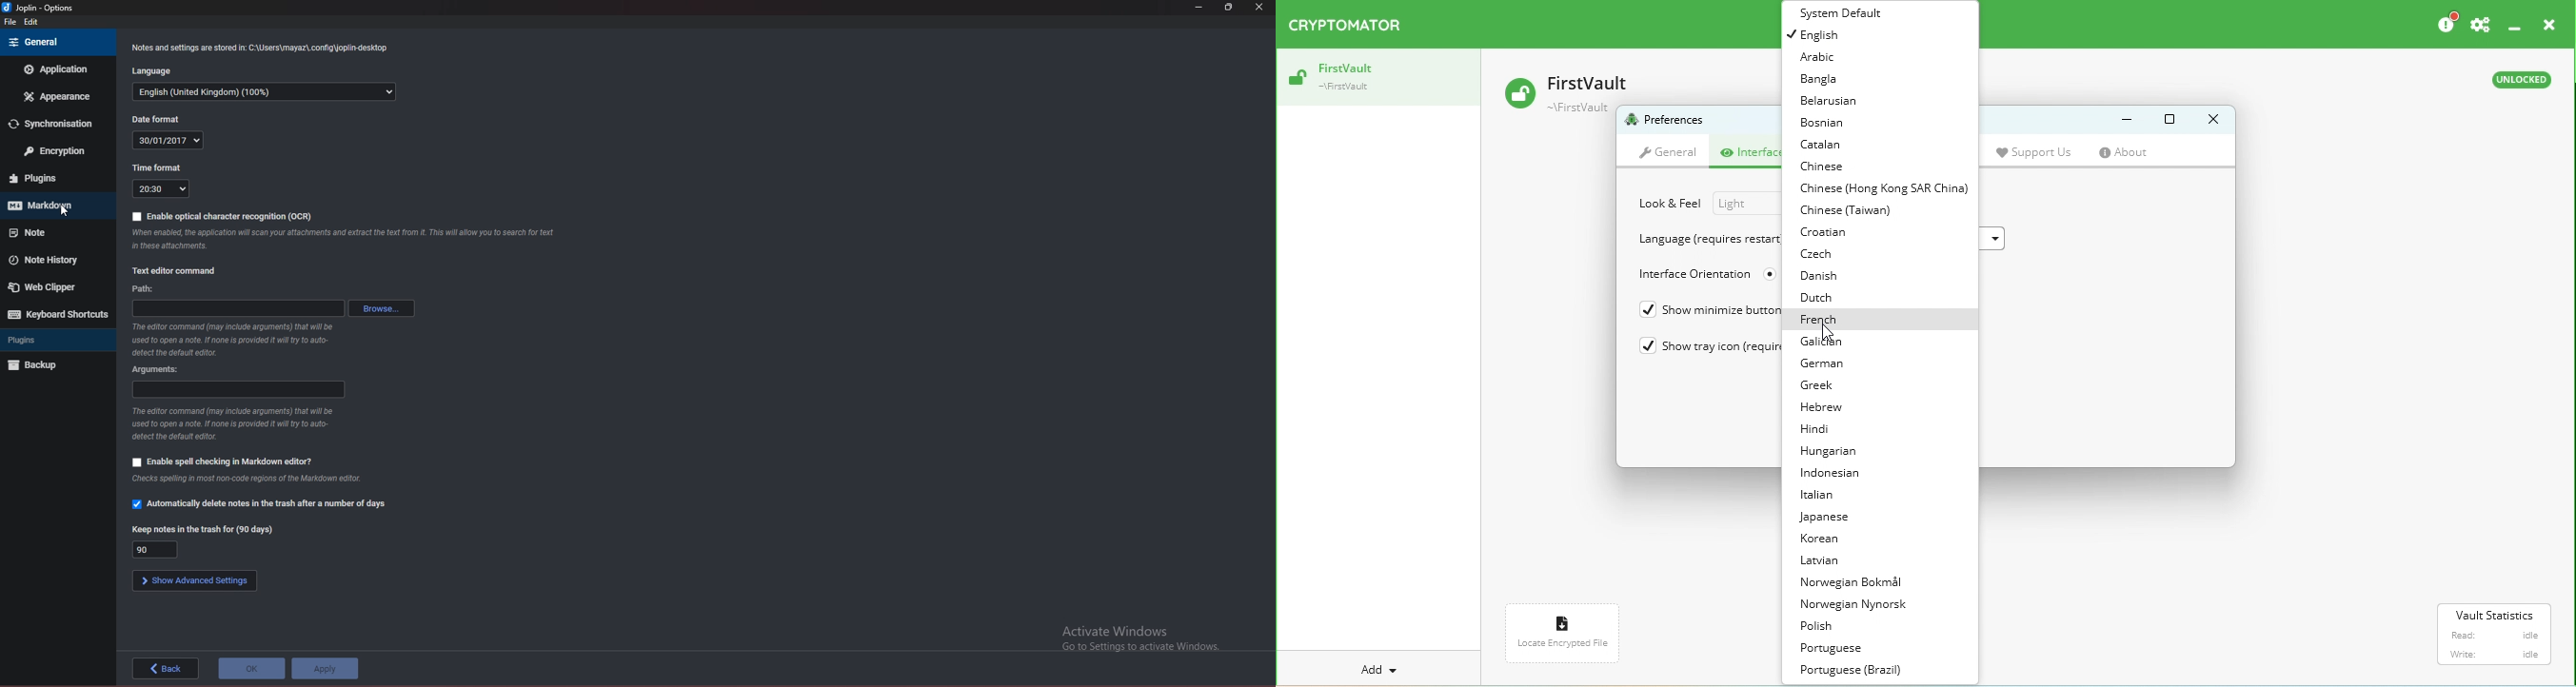  I want to click on Activate Windows, so click(1139, 637).